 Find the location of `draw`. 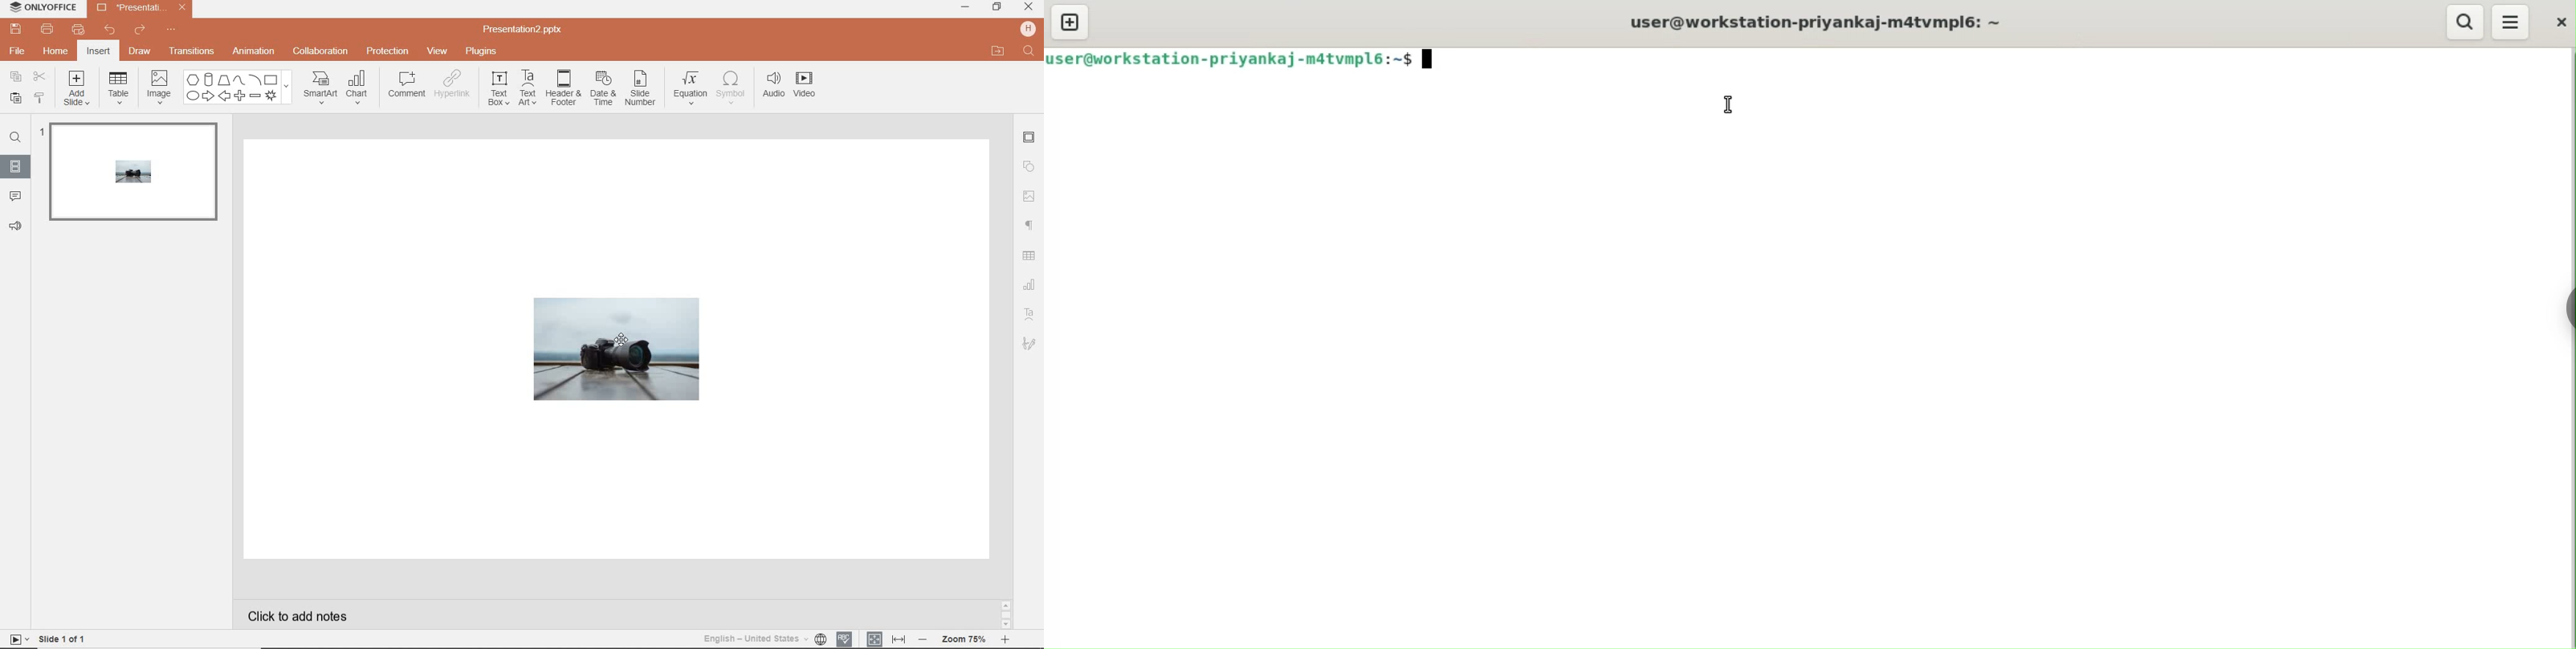

draw is located at coordinates (140, 52).